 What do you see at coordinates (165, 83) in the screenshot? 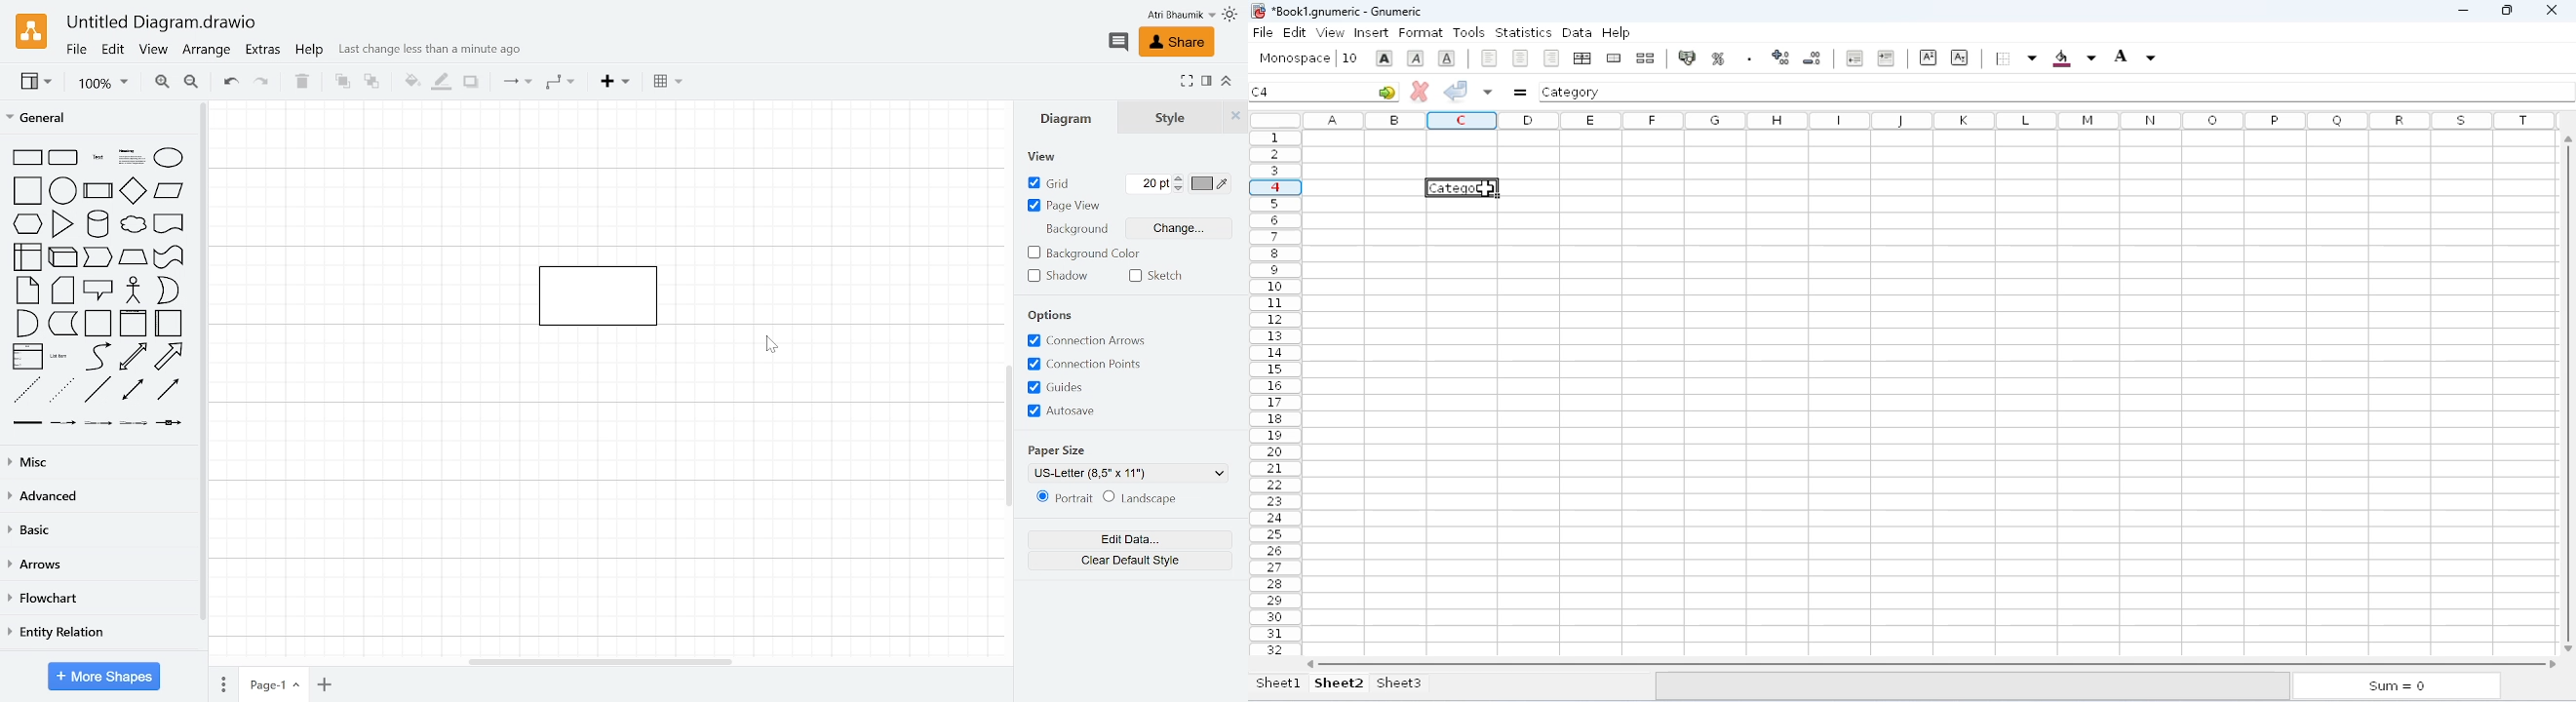
I see `Zoom in` at bounding box center [165, 83].